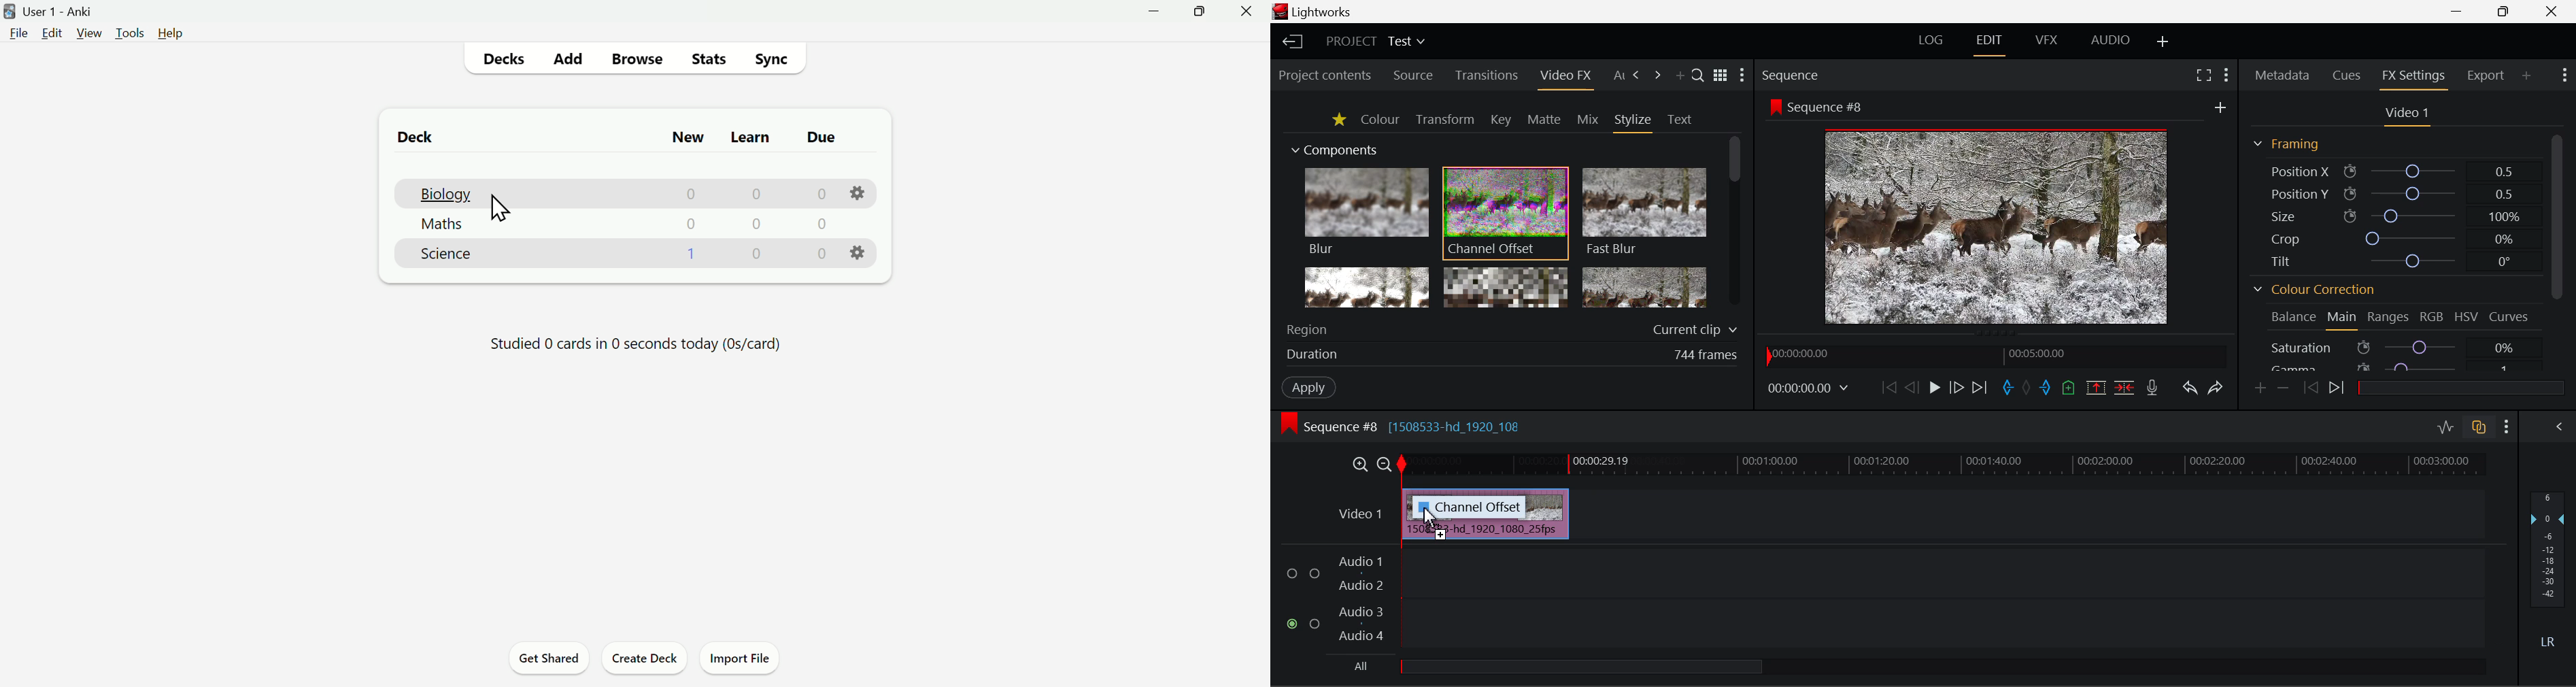 Image resolution: width=2576 pixels, height=700 pixels. I want to click on Blur, so click(1366, 212).